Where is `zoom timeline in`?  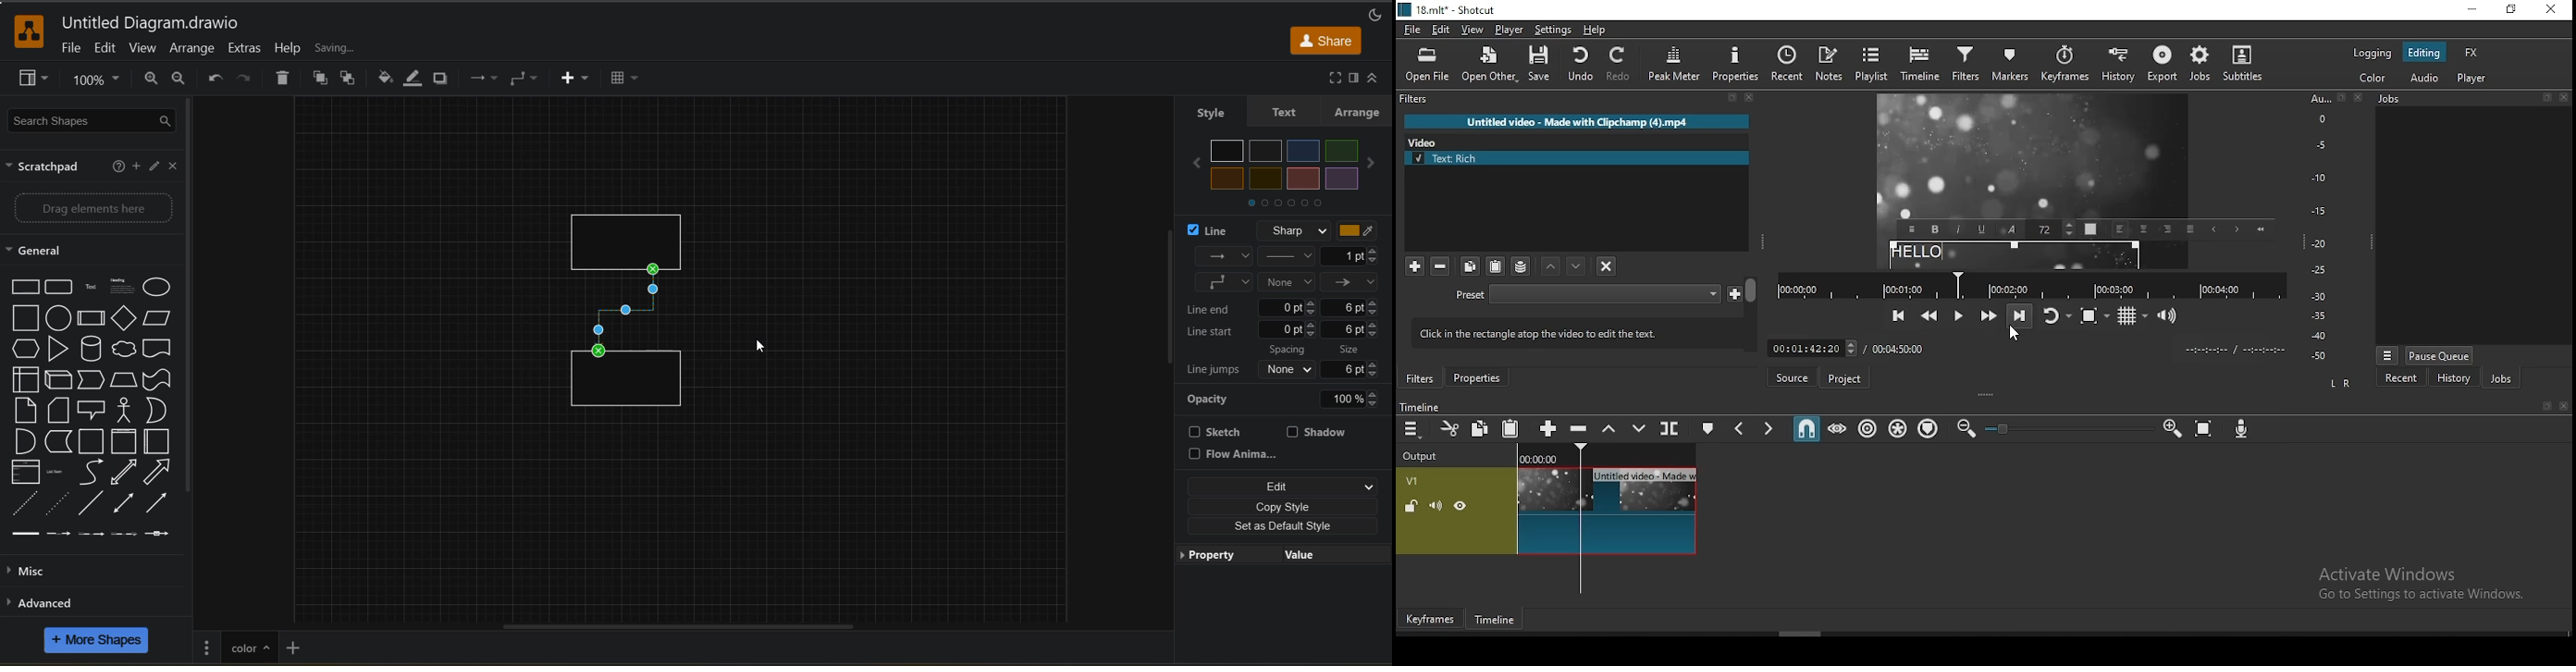 zoom timeline in is located at coordinates (2171, 427).